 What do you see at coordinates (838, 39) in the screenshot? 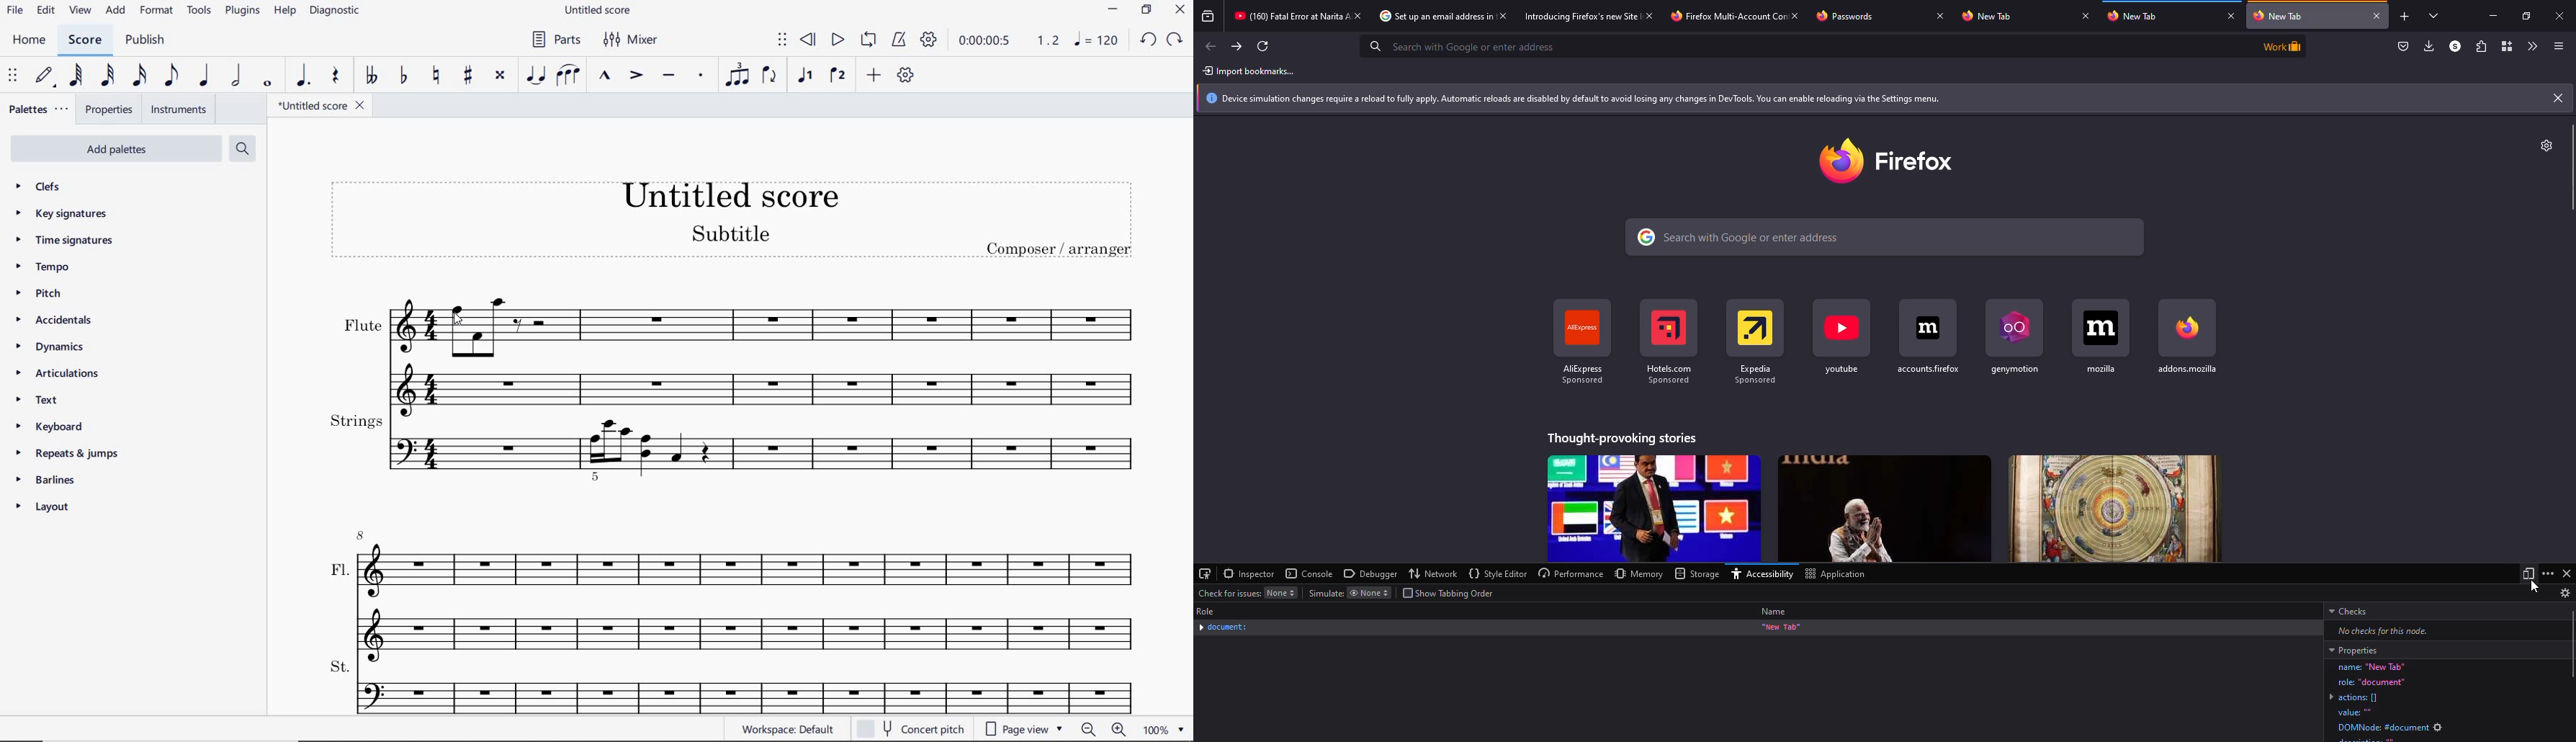
I see `PLAY` at bounding box center [838, 39].